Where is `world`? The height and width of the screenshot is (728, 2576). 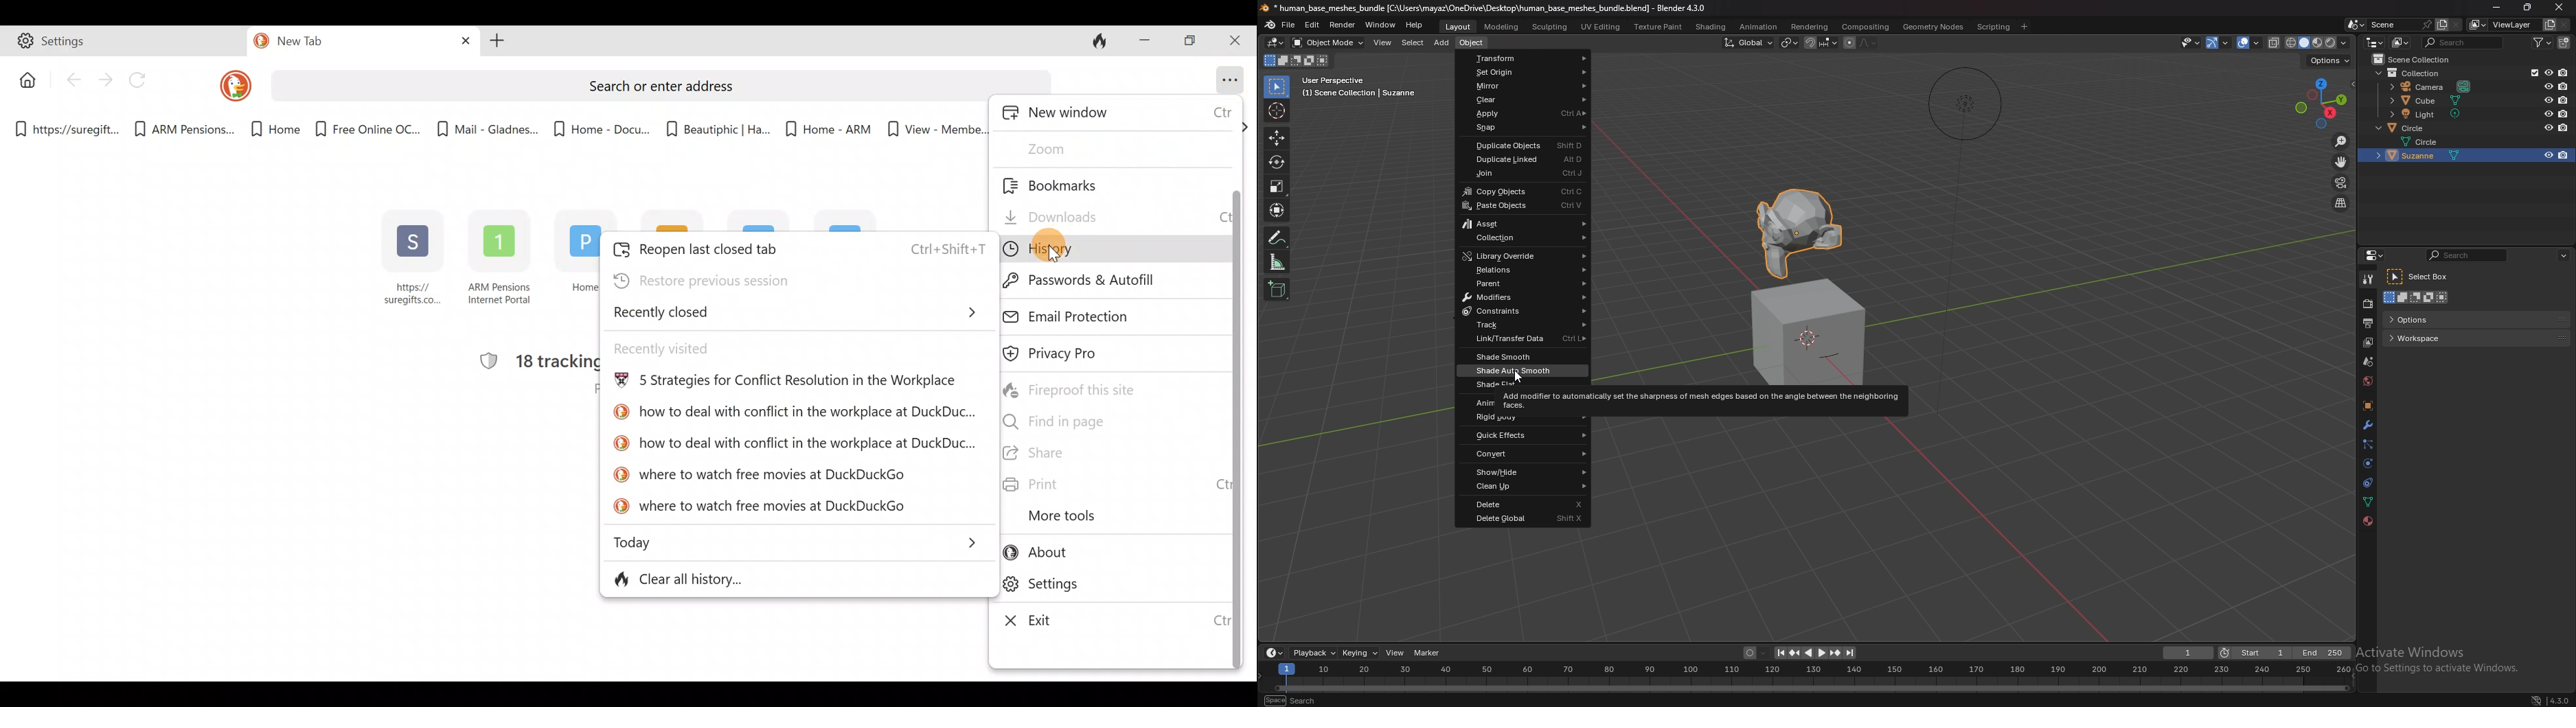 world is located at coordinates (2368, 382).